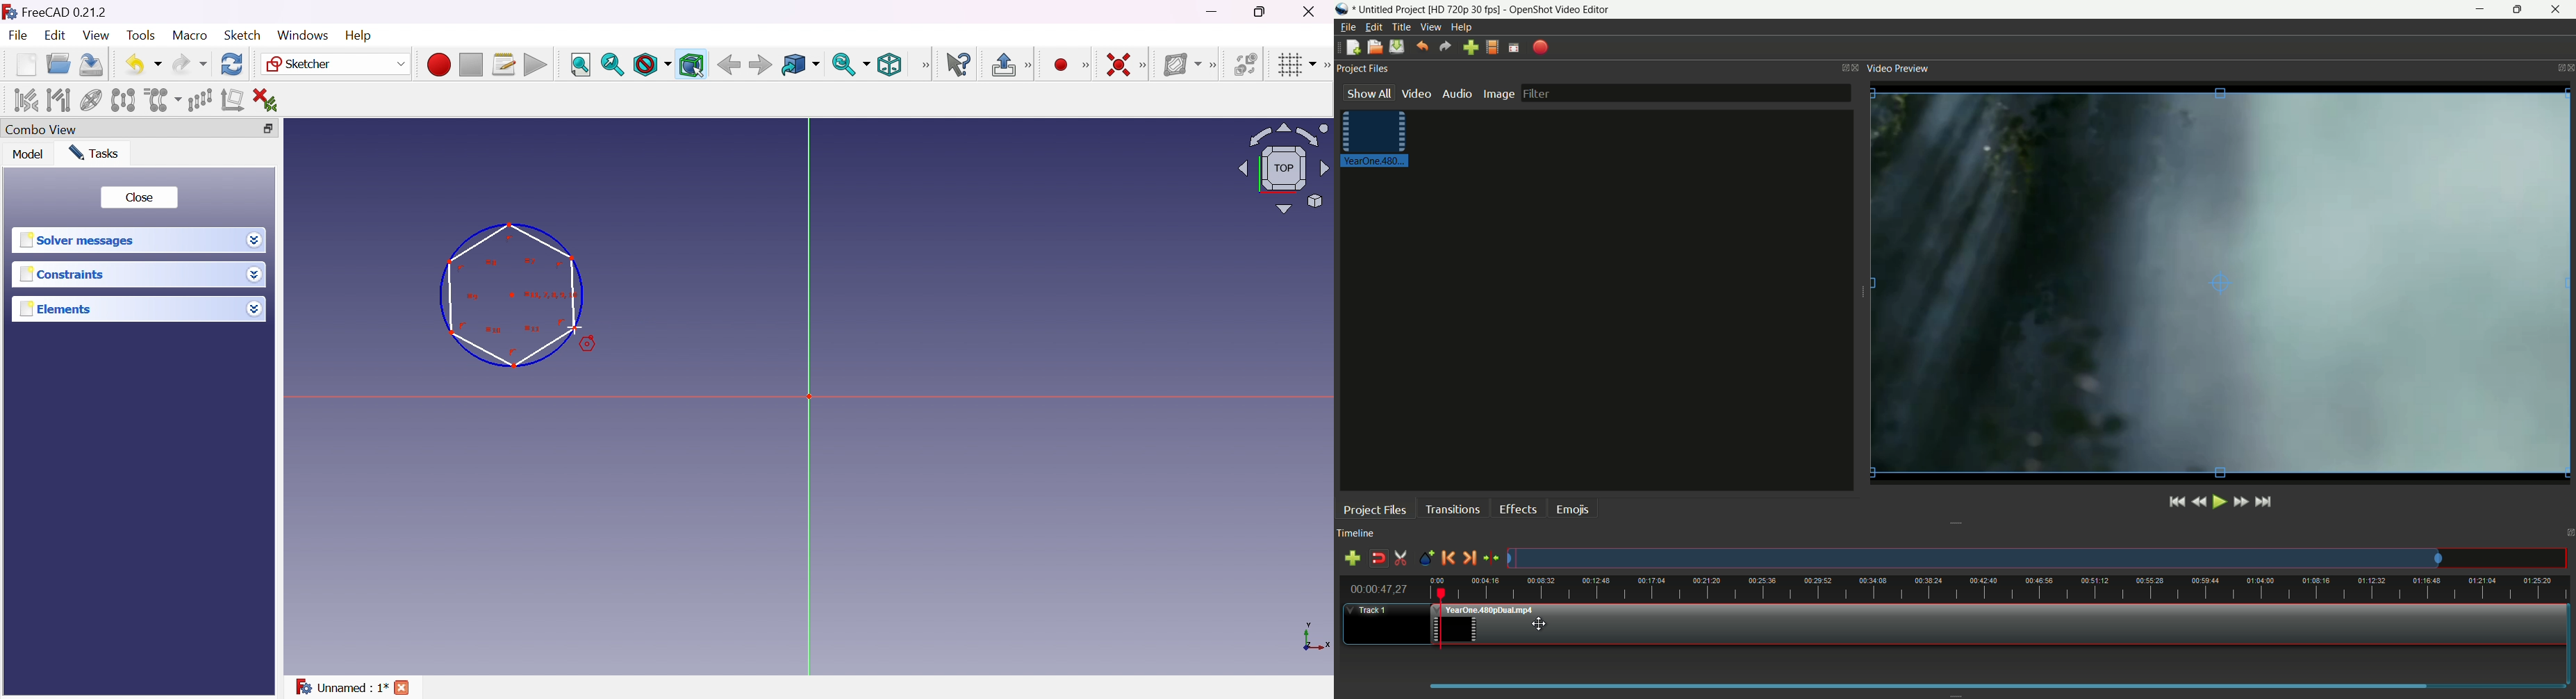  What do you see at coordinates (275, 129) in the screenshot?
I see `Restore down` at bounding box center [275, 129].